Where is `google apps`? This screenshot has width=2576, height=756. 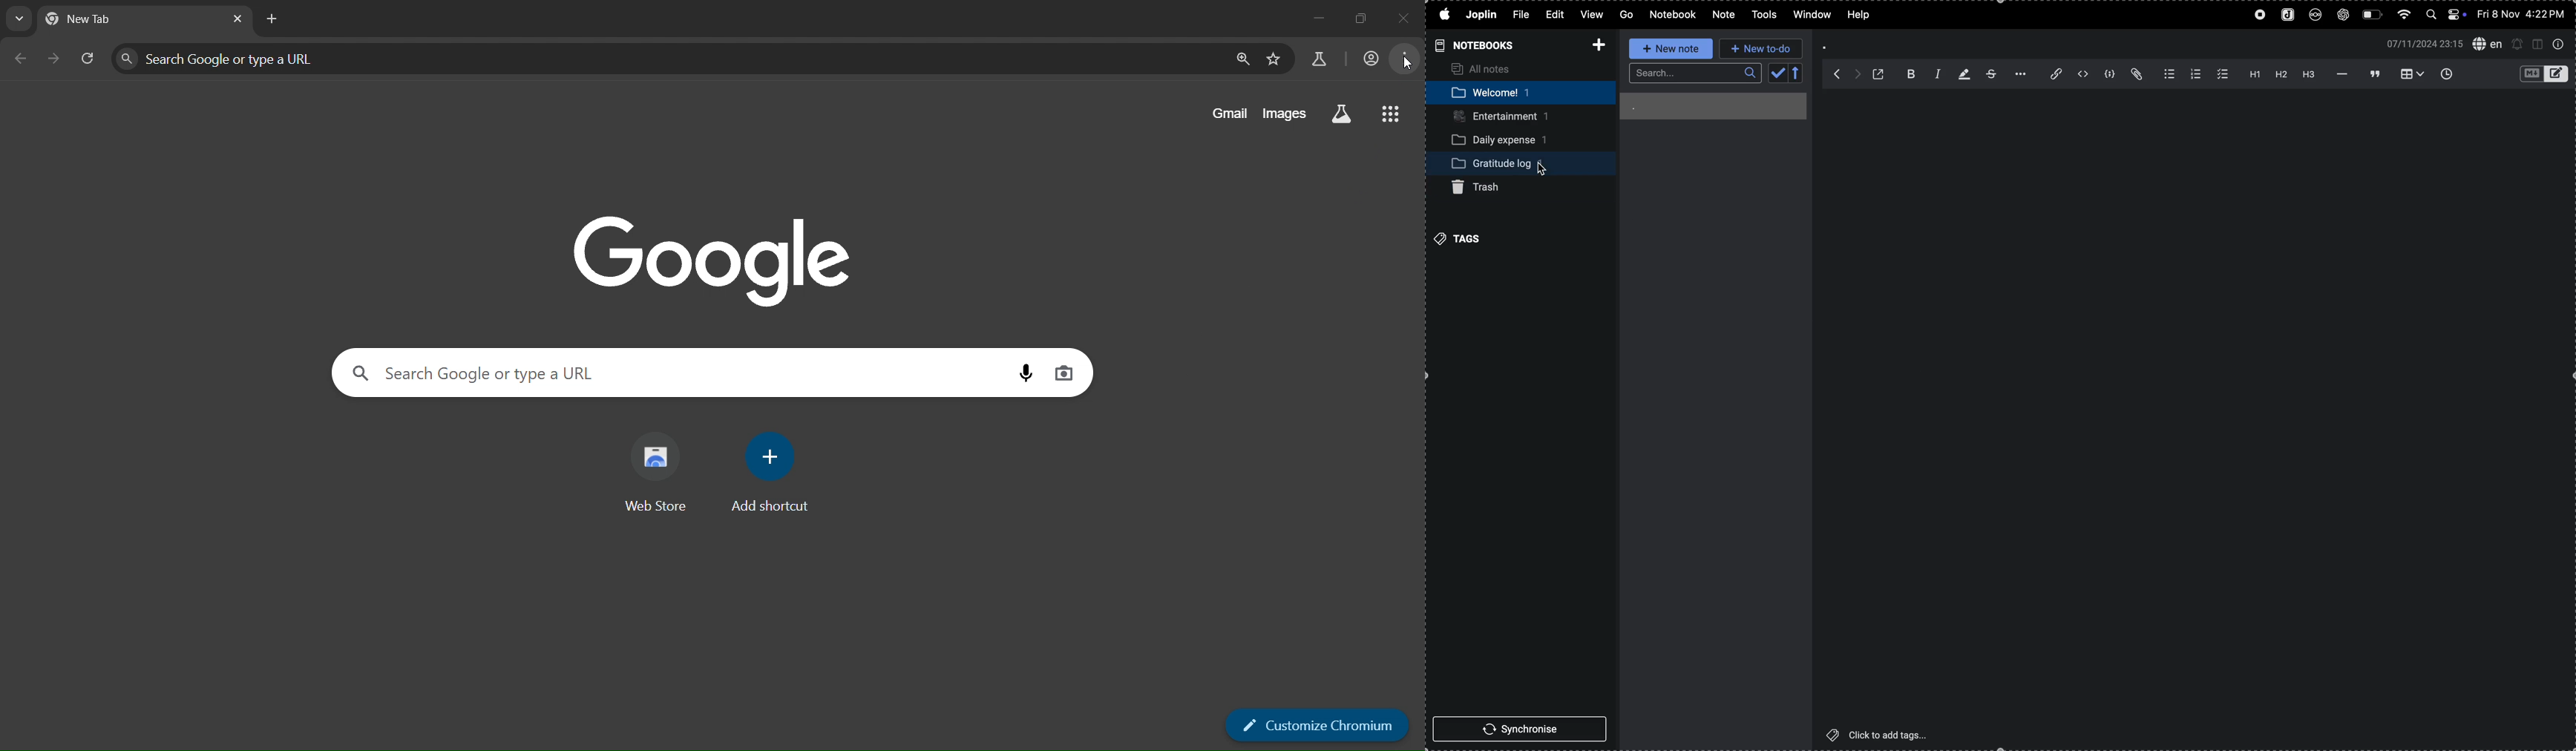
google apps is located at coordinates (1393, 116).